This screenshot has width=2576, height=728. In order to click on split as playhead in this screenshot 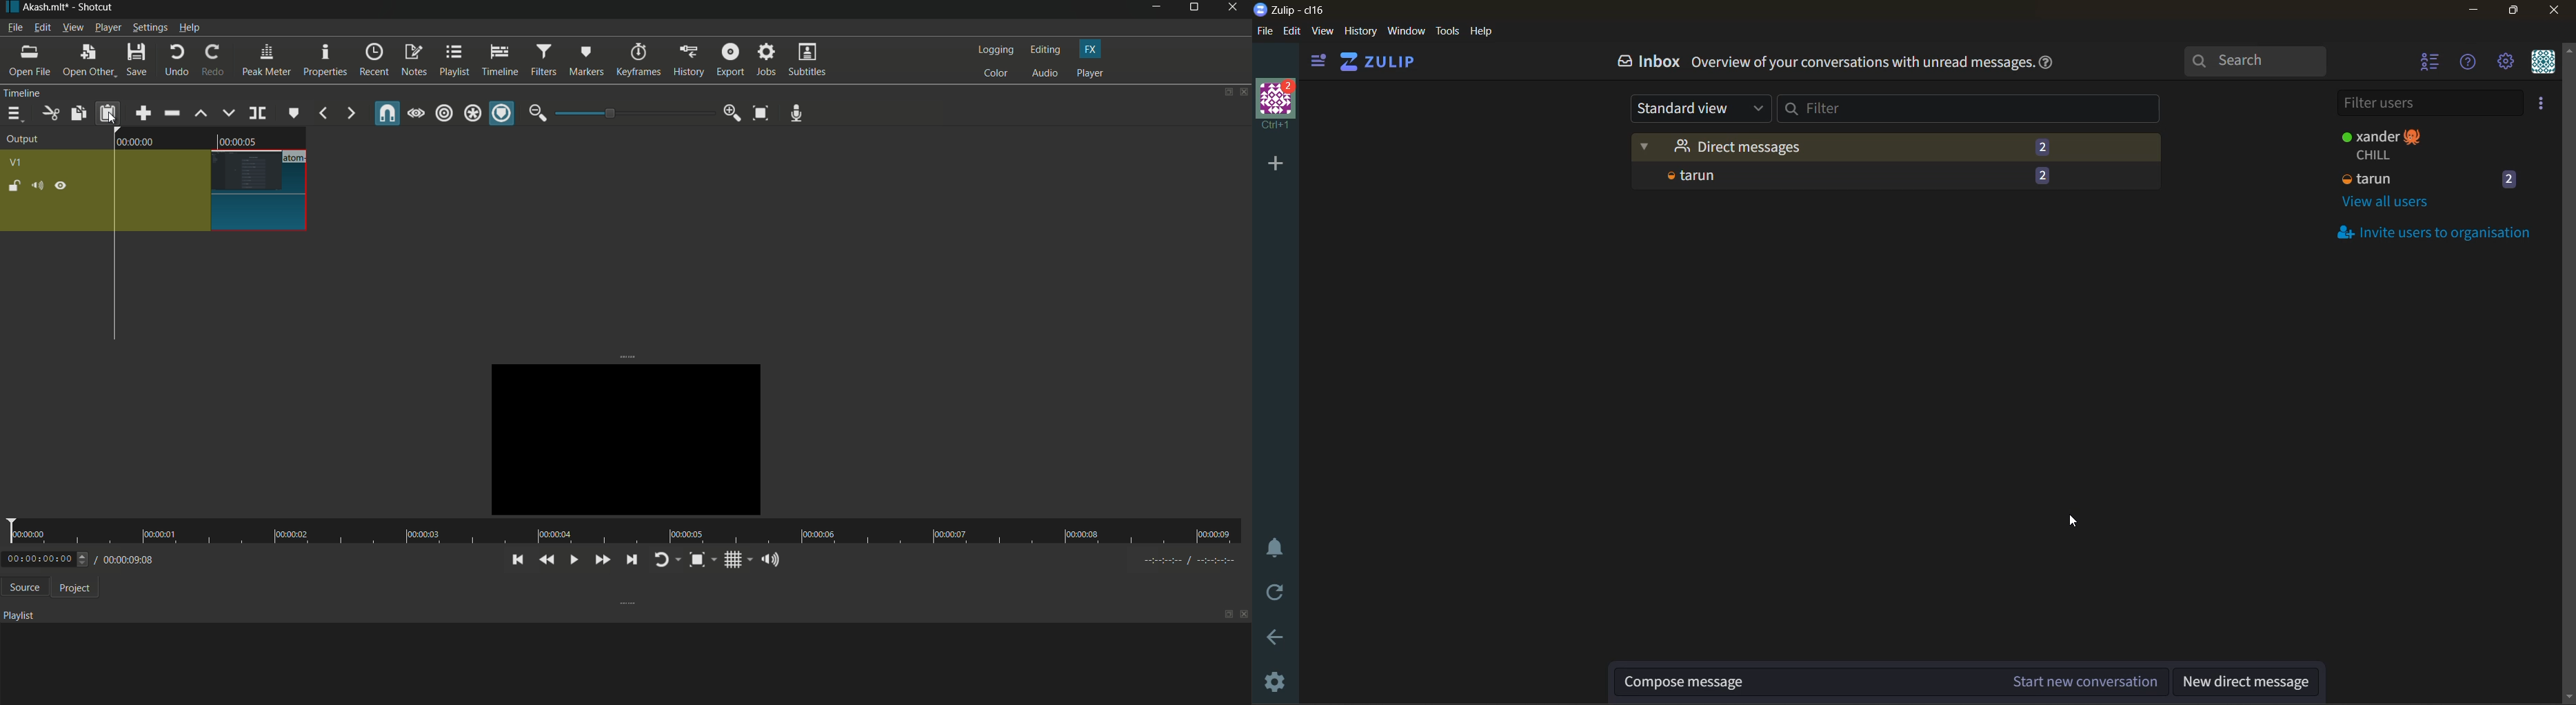, I will do `click(256, 114)`.